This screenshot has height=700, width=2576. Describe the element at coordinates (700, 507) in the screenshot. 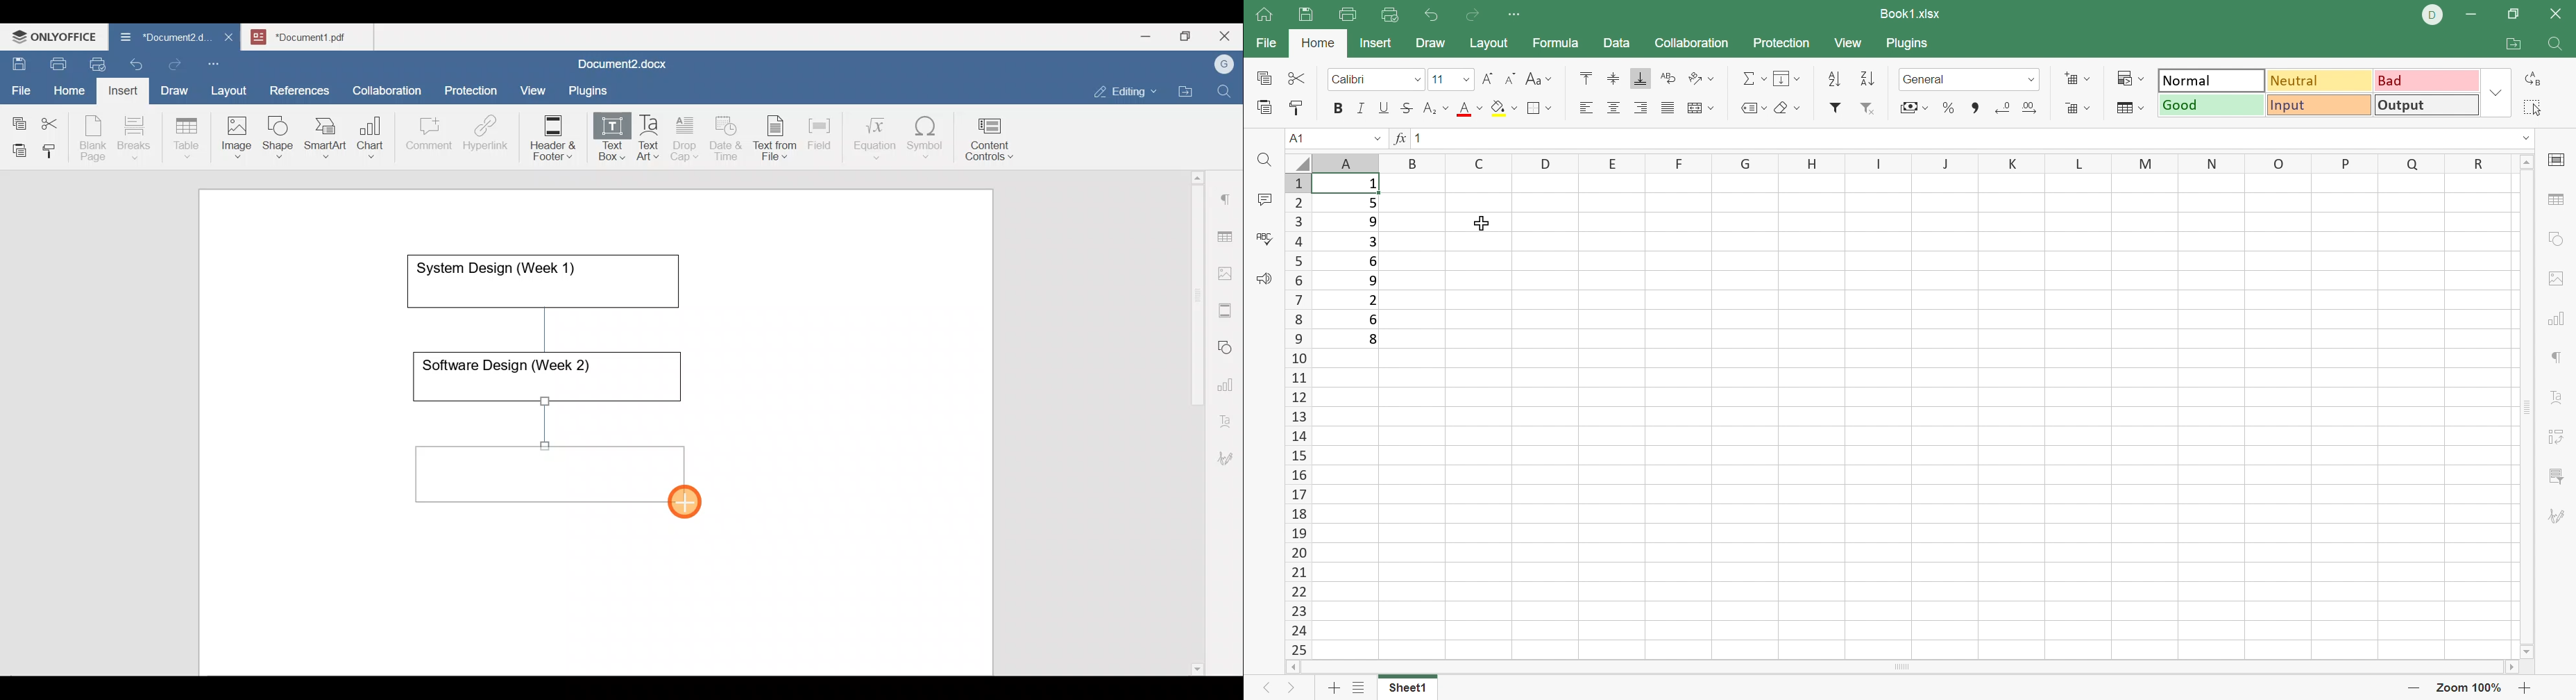

I see `Cursor` at that location.